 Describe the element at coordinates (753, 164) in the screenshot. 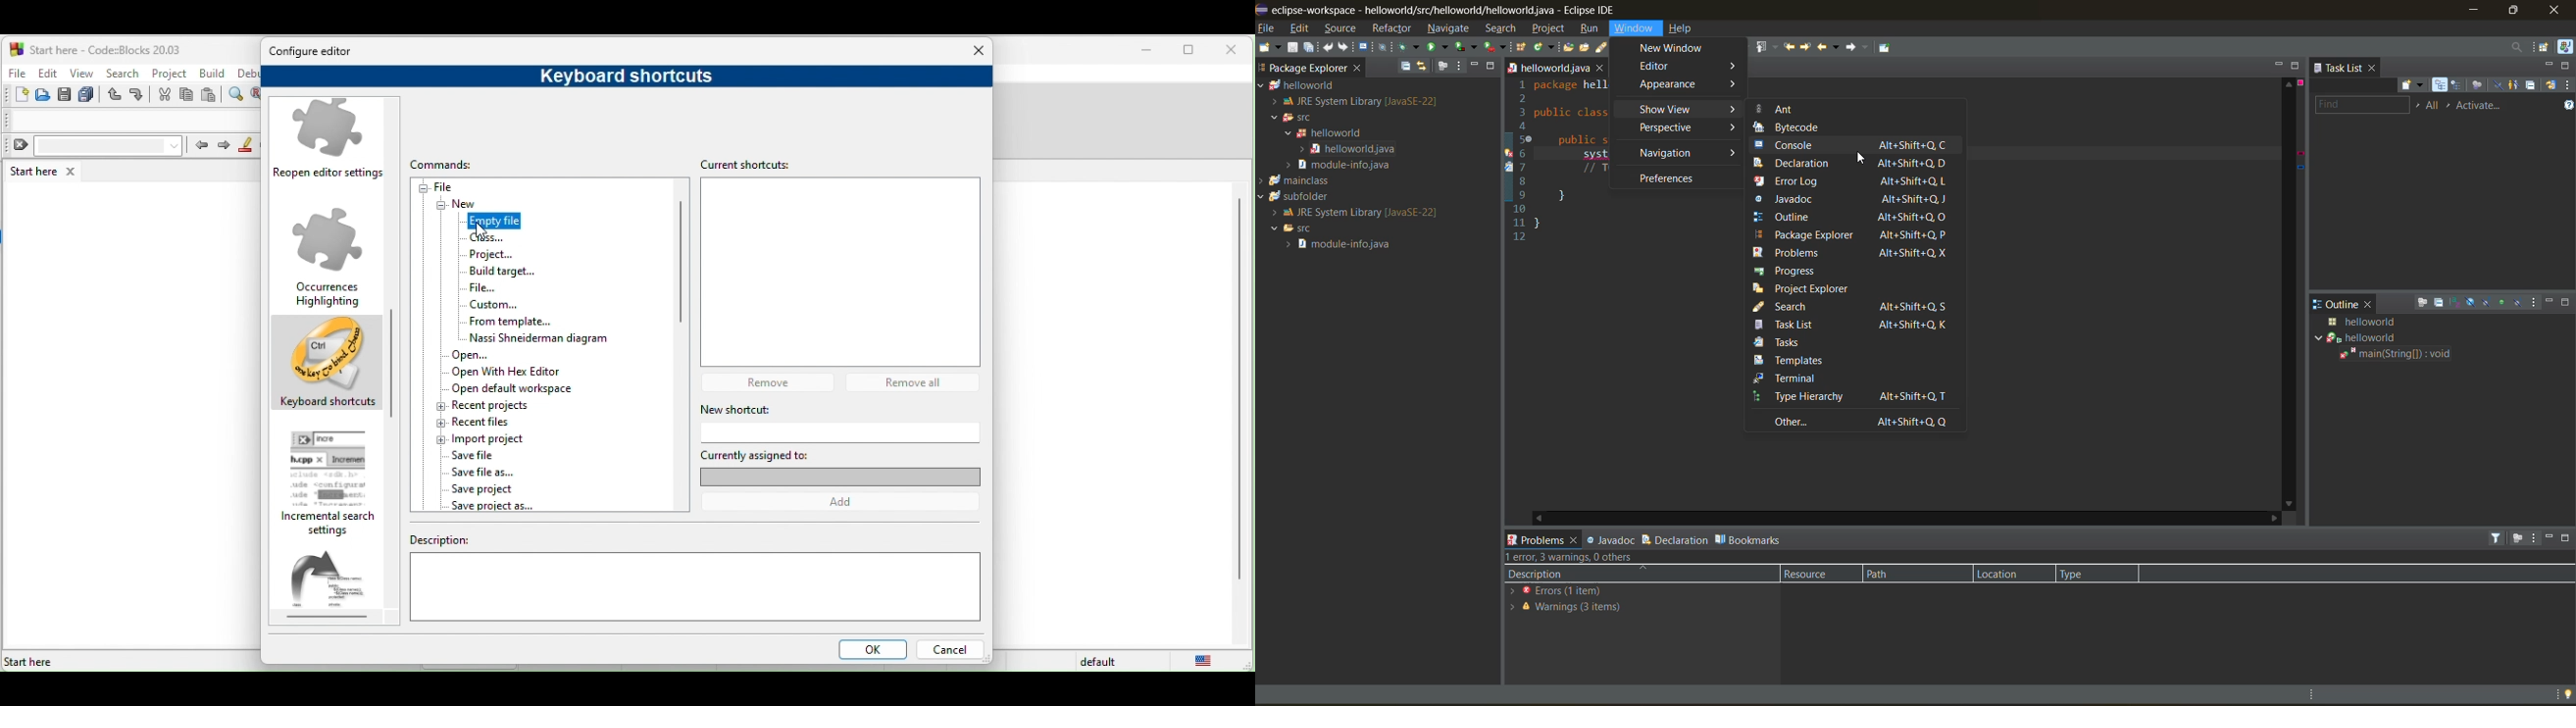

I see `current shortcuts` at that location.